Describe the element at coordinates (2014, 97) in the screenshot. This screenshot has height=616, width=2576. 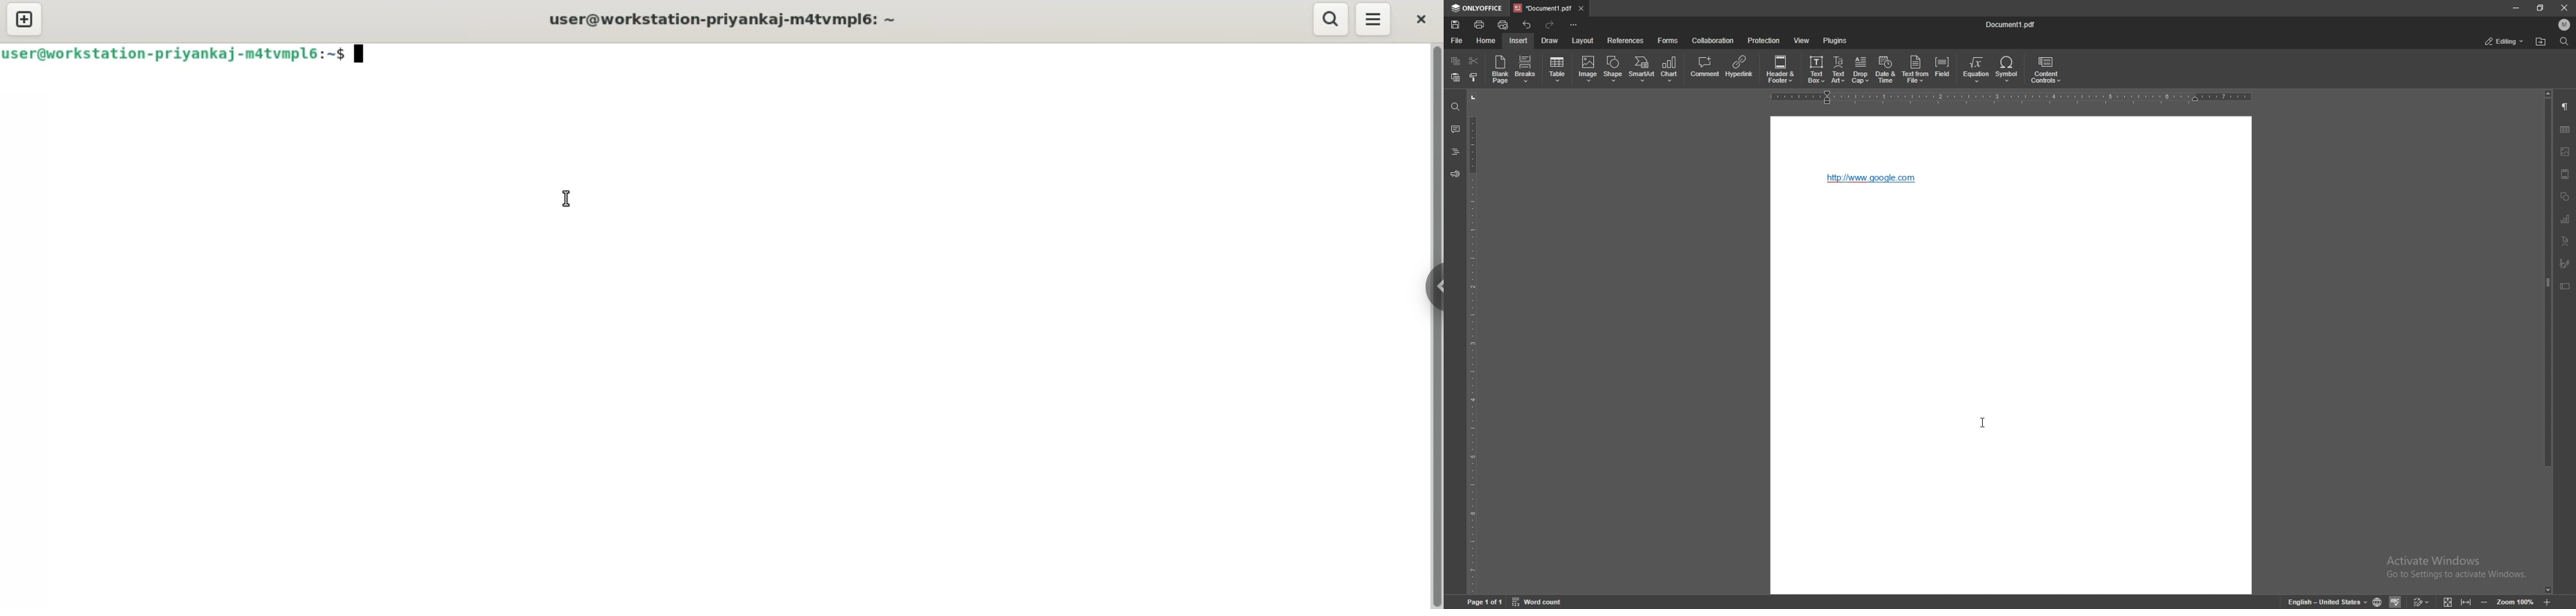
I see `horizontal scale` at that location.